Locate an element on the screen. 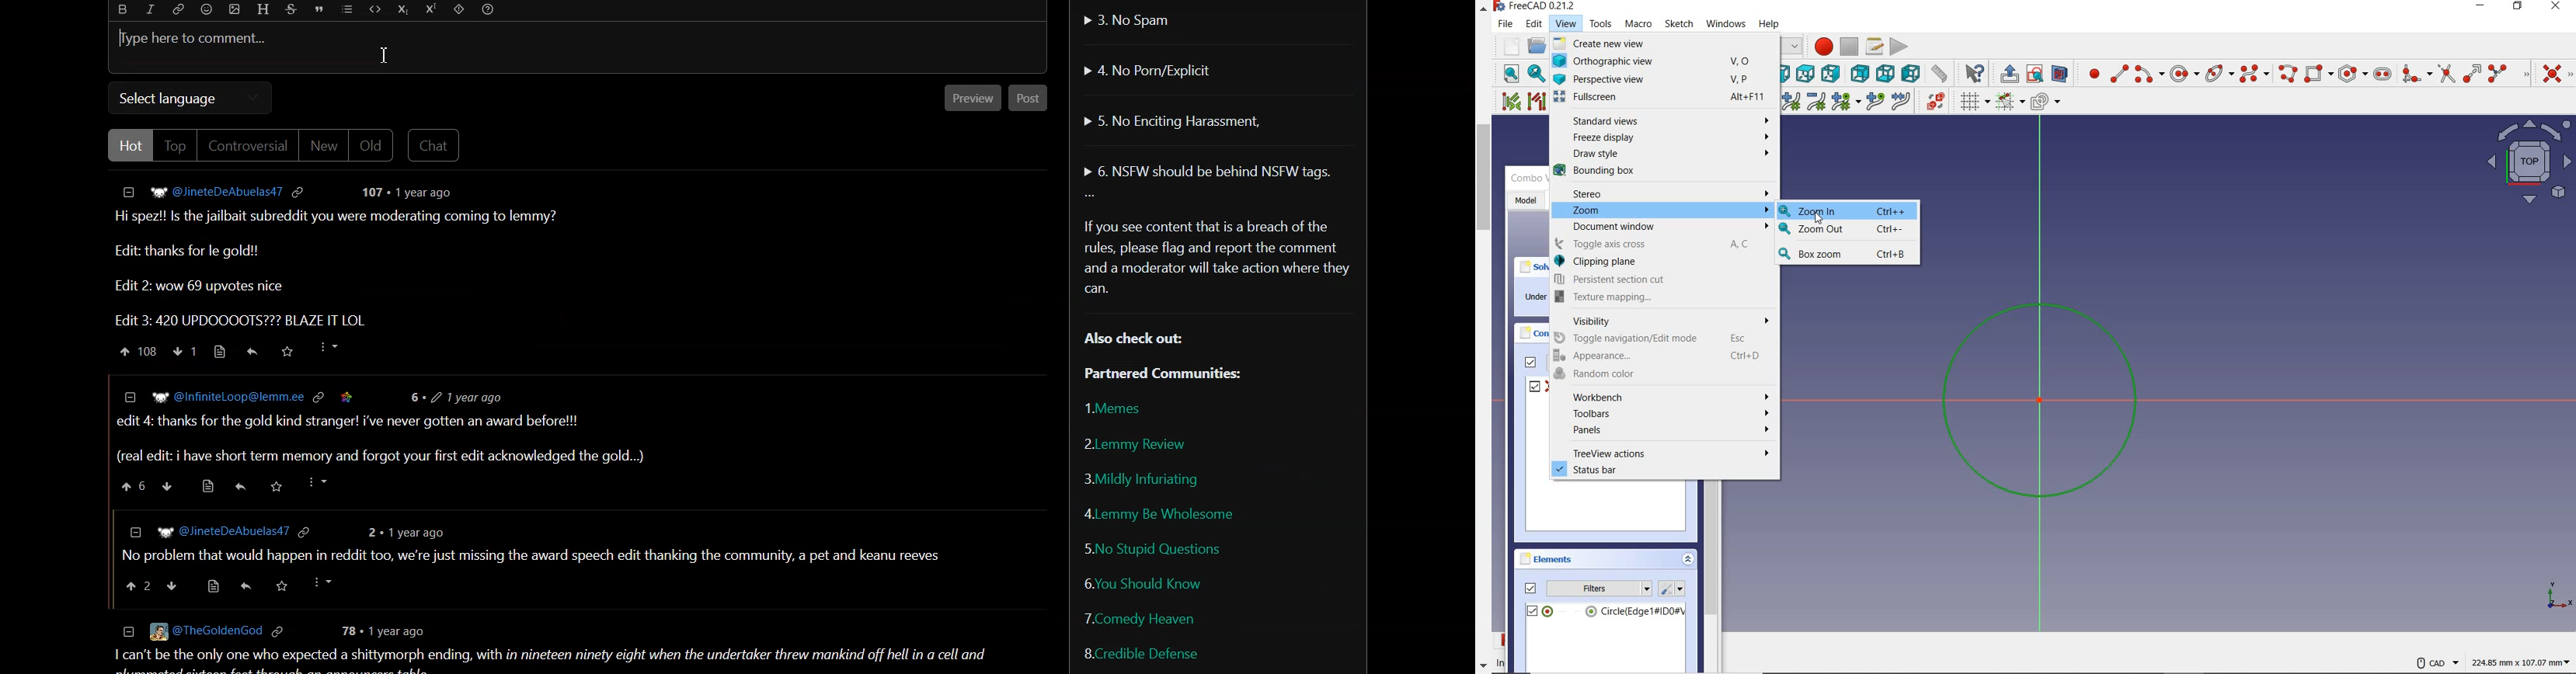 This screenshot has width=2576, height=700. NSFW should be behind NSFW tags is located at coordinates (1211, 172).